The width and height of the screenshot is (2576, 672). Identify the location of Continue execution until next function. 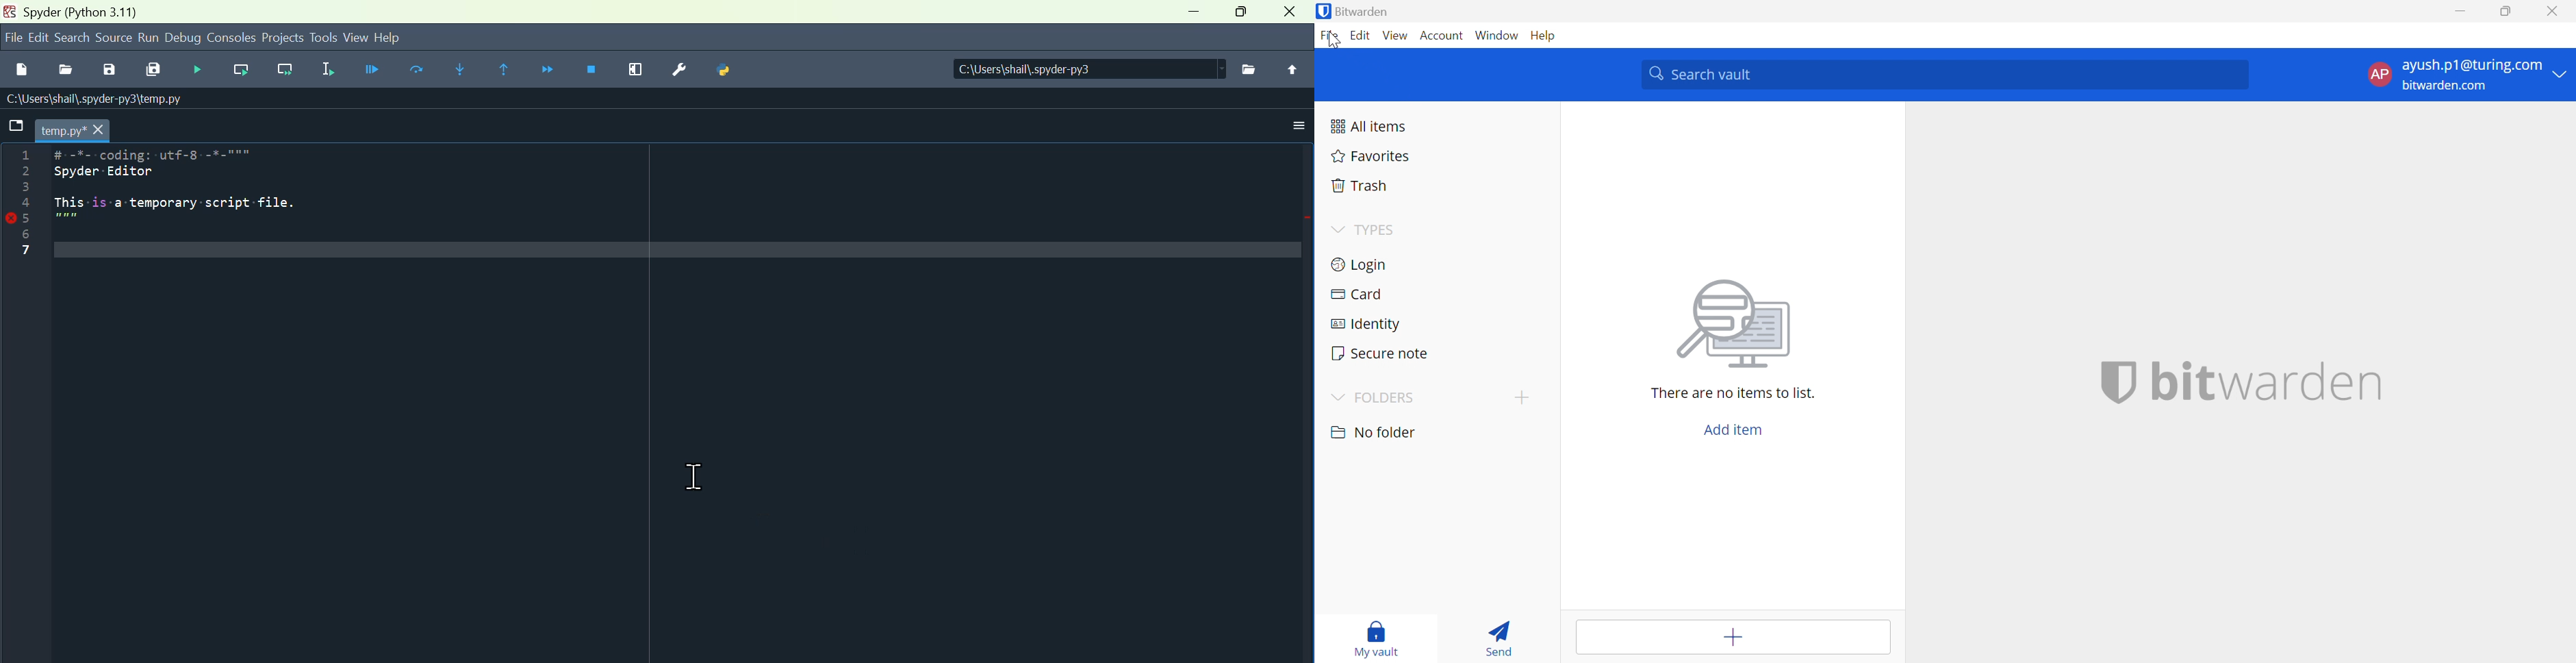
(546, 68).